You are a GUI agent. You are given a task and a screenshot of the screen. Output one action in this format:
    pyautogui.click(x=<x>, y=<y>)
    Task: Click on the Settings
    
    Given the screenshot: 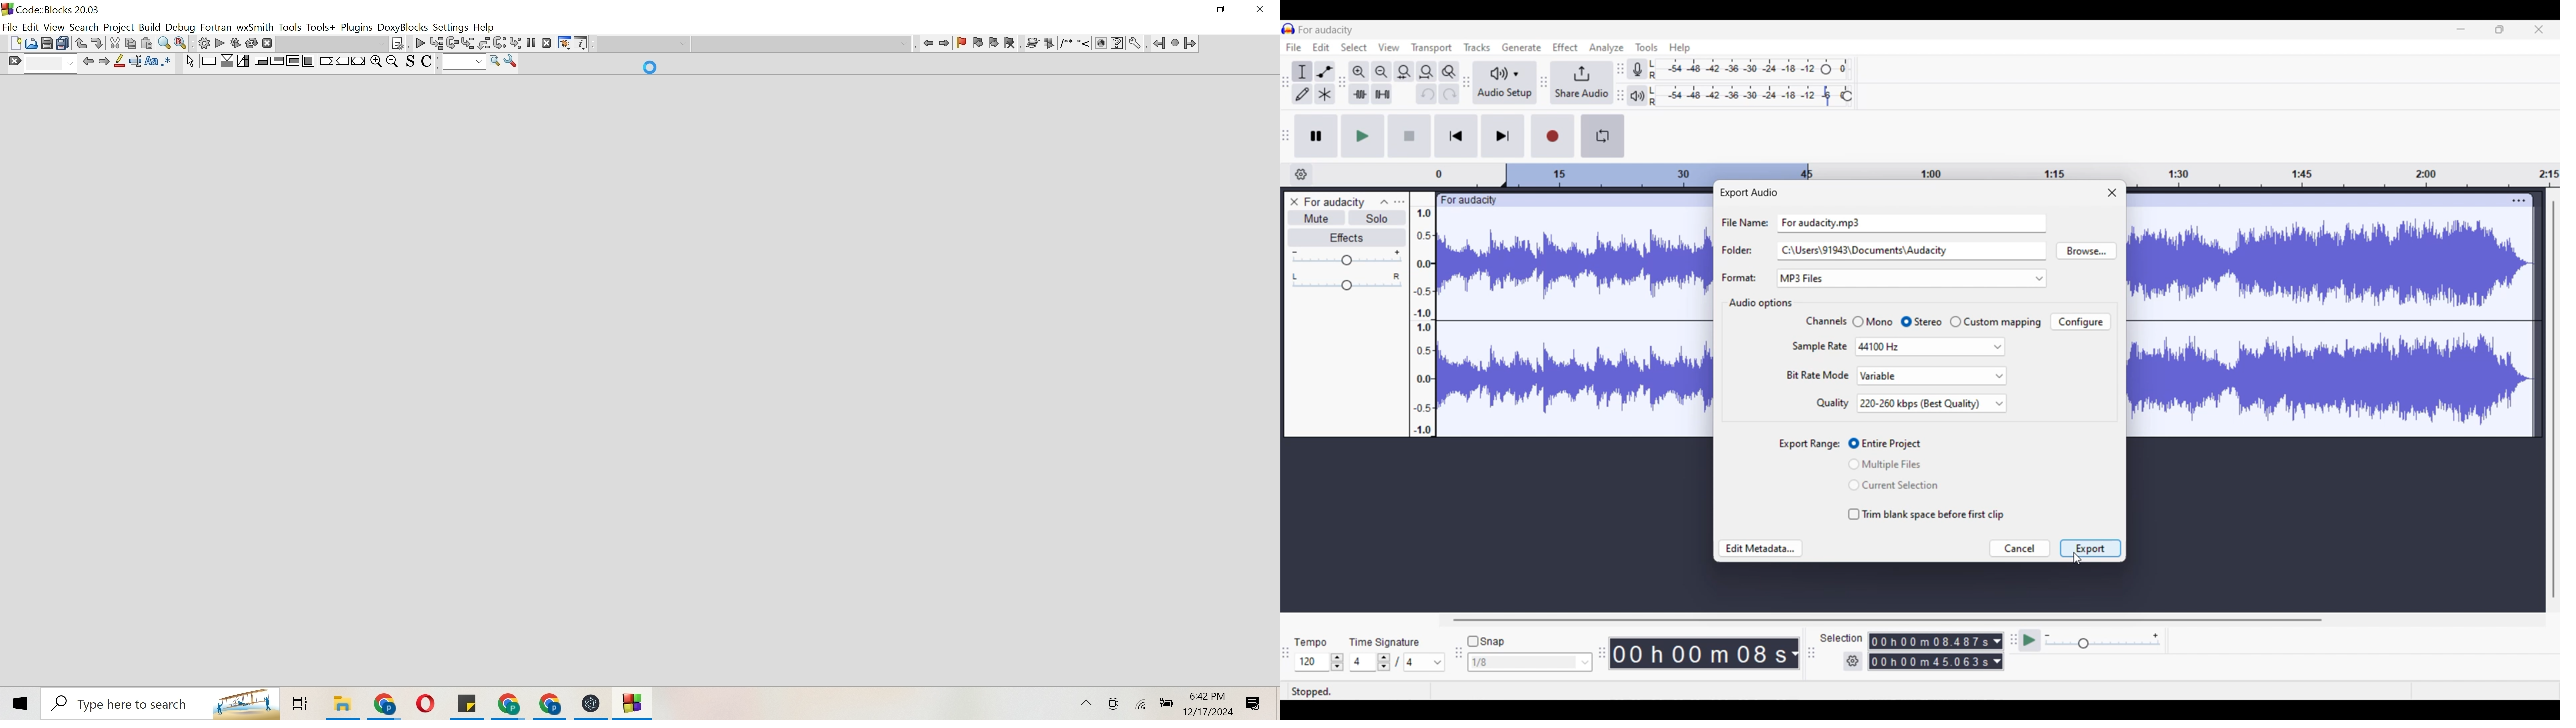 What is the action you would take?
    pyautogui.click(x=202, y=43)
    